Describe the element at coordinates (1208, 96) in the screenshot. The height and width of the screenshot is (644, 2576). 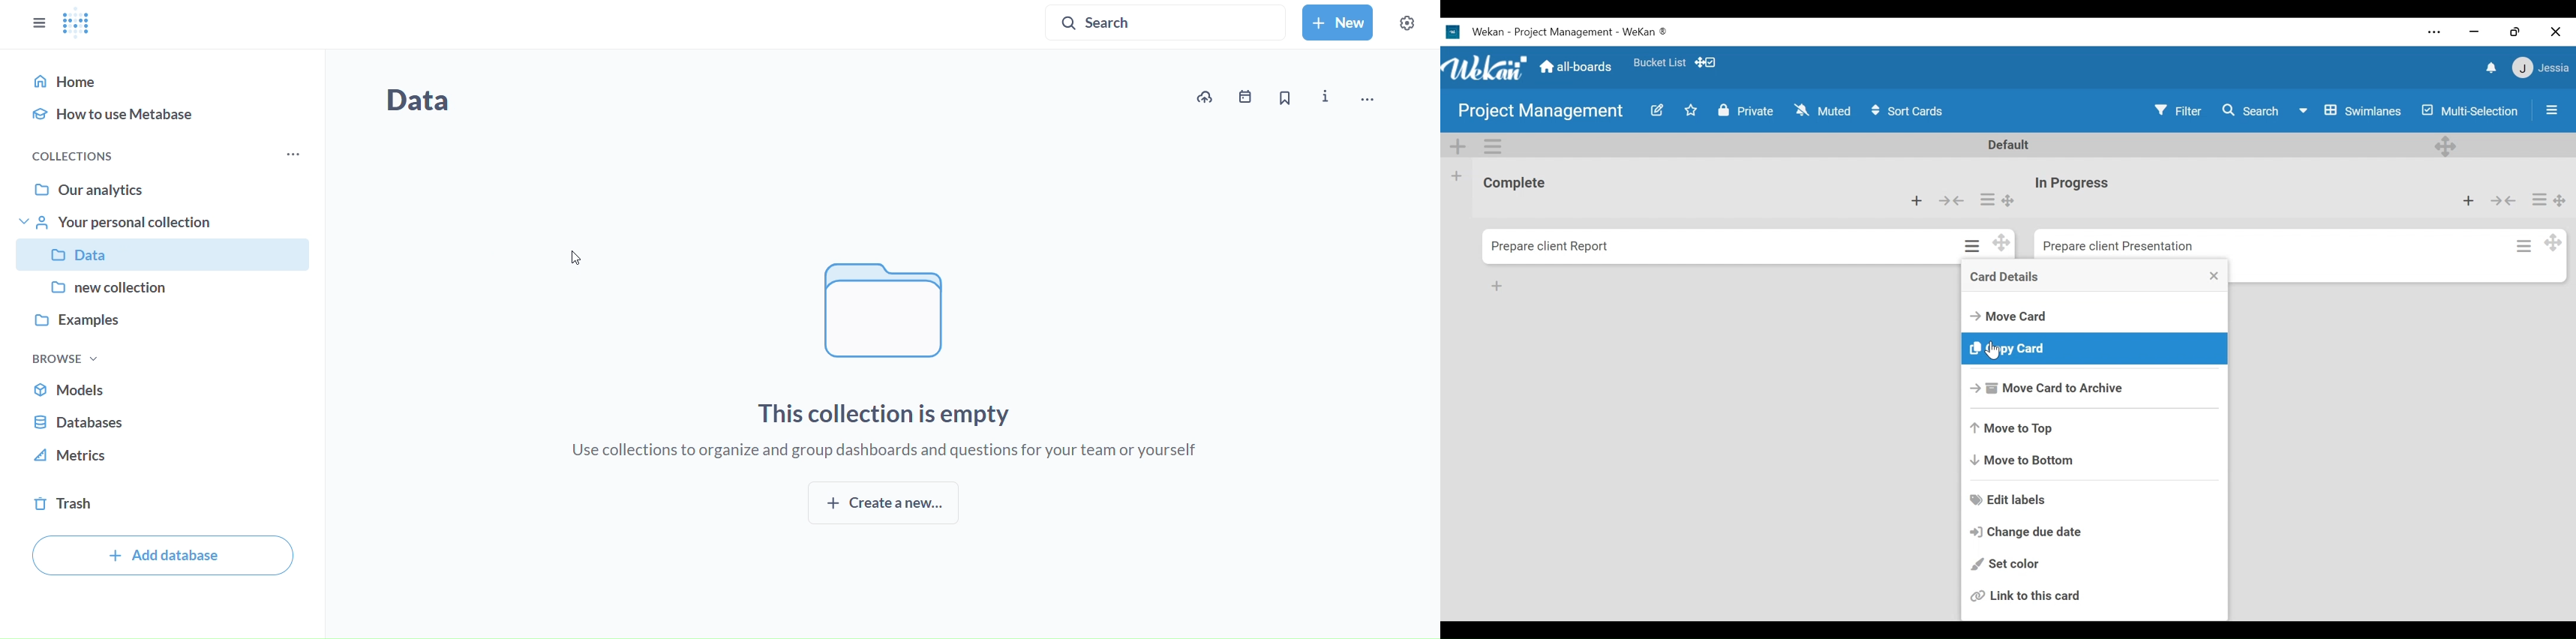
I see `upload data to prinka N J's personal collection` at that location.